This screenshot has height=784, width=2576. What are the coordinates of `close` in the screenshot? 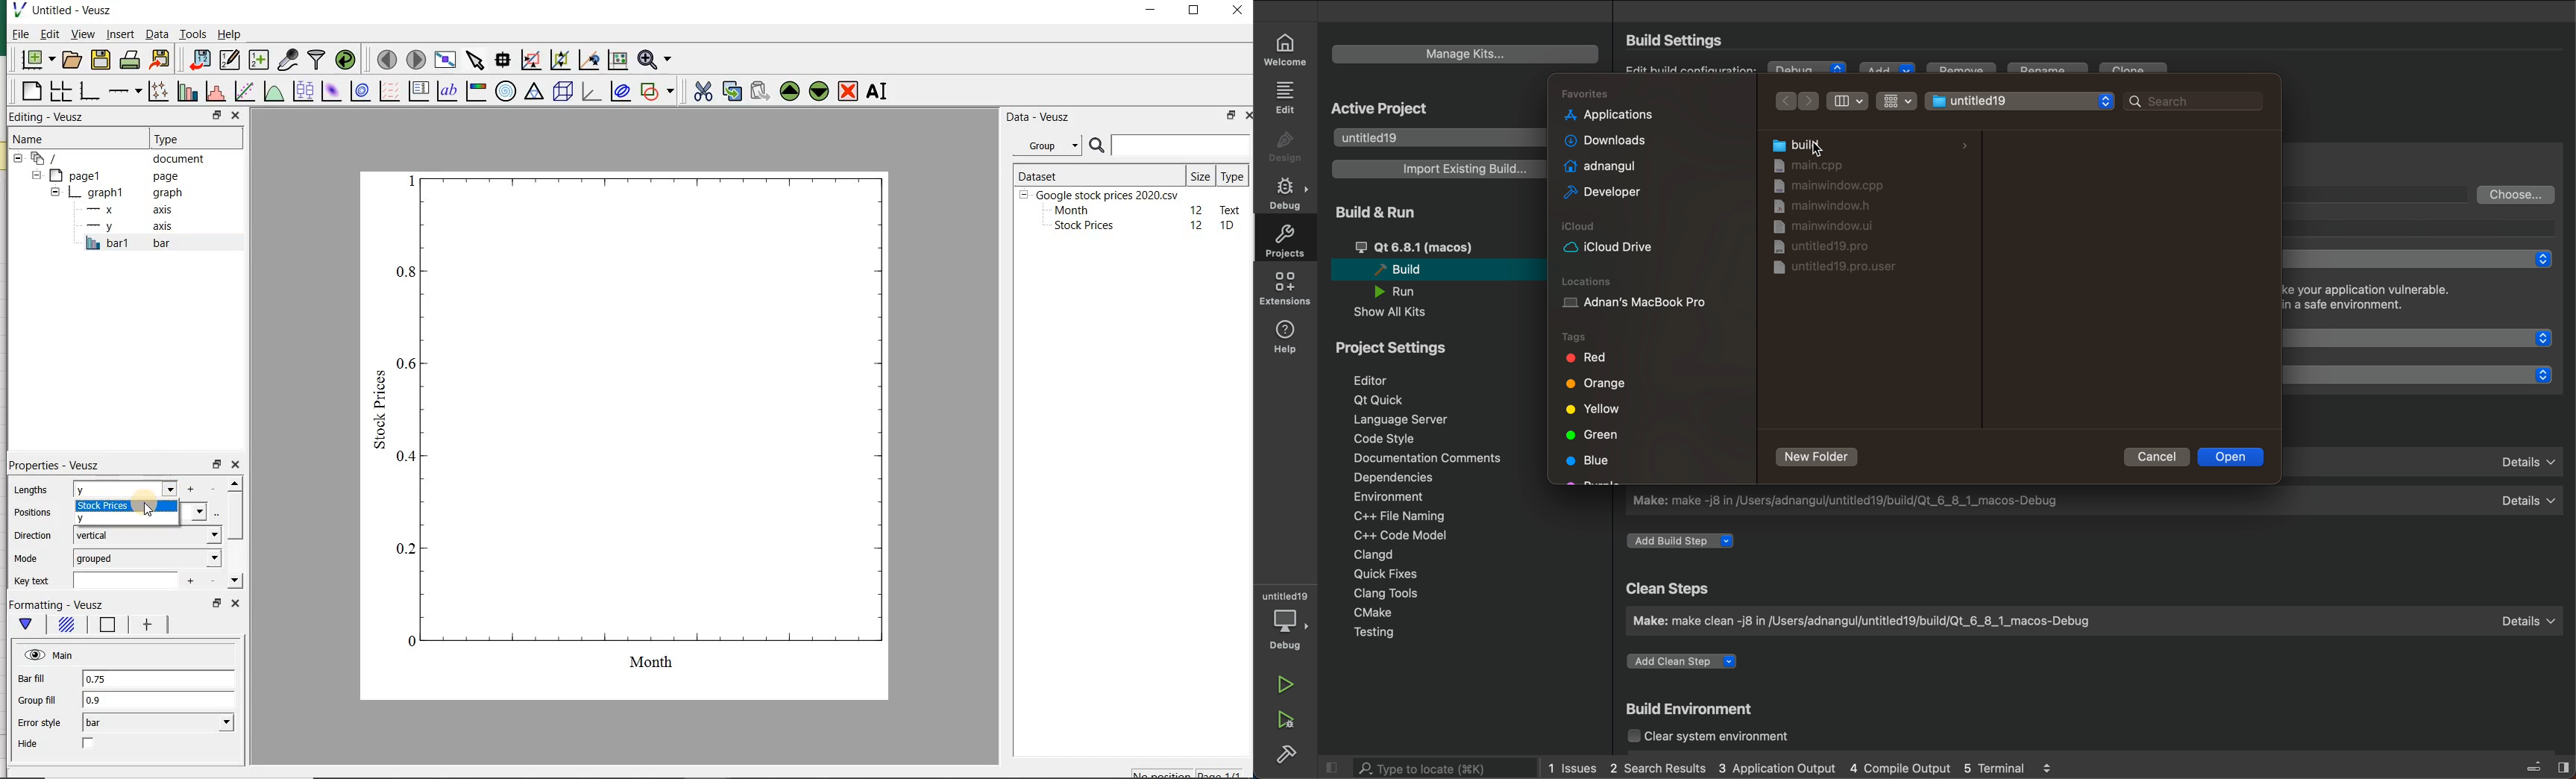 It's located at (235, 115).